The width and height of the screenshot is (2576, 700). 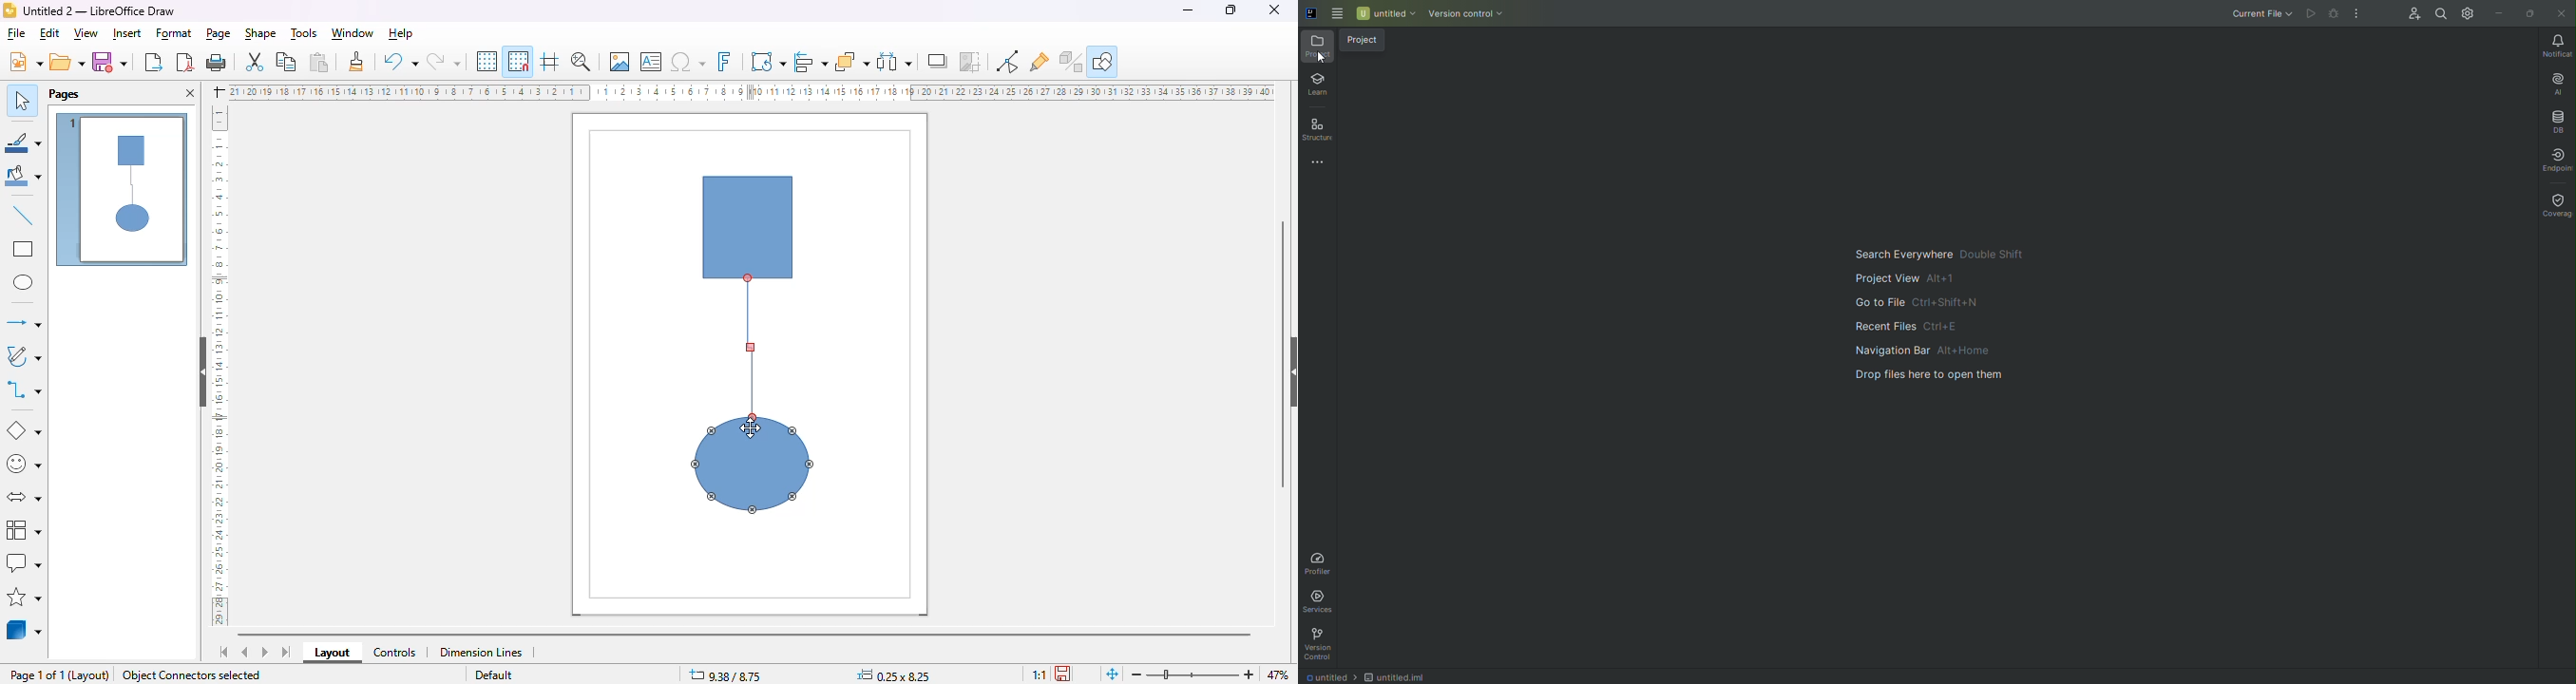 I want to click on scaling factor of the document, so click(x=1037, y=673).